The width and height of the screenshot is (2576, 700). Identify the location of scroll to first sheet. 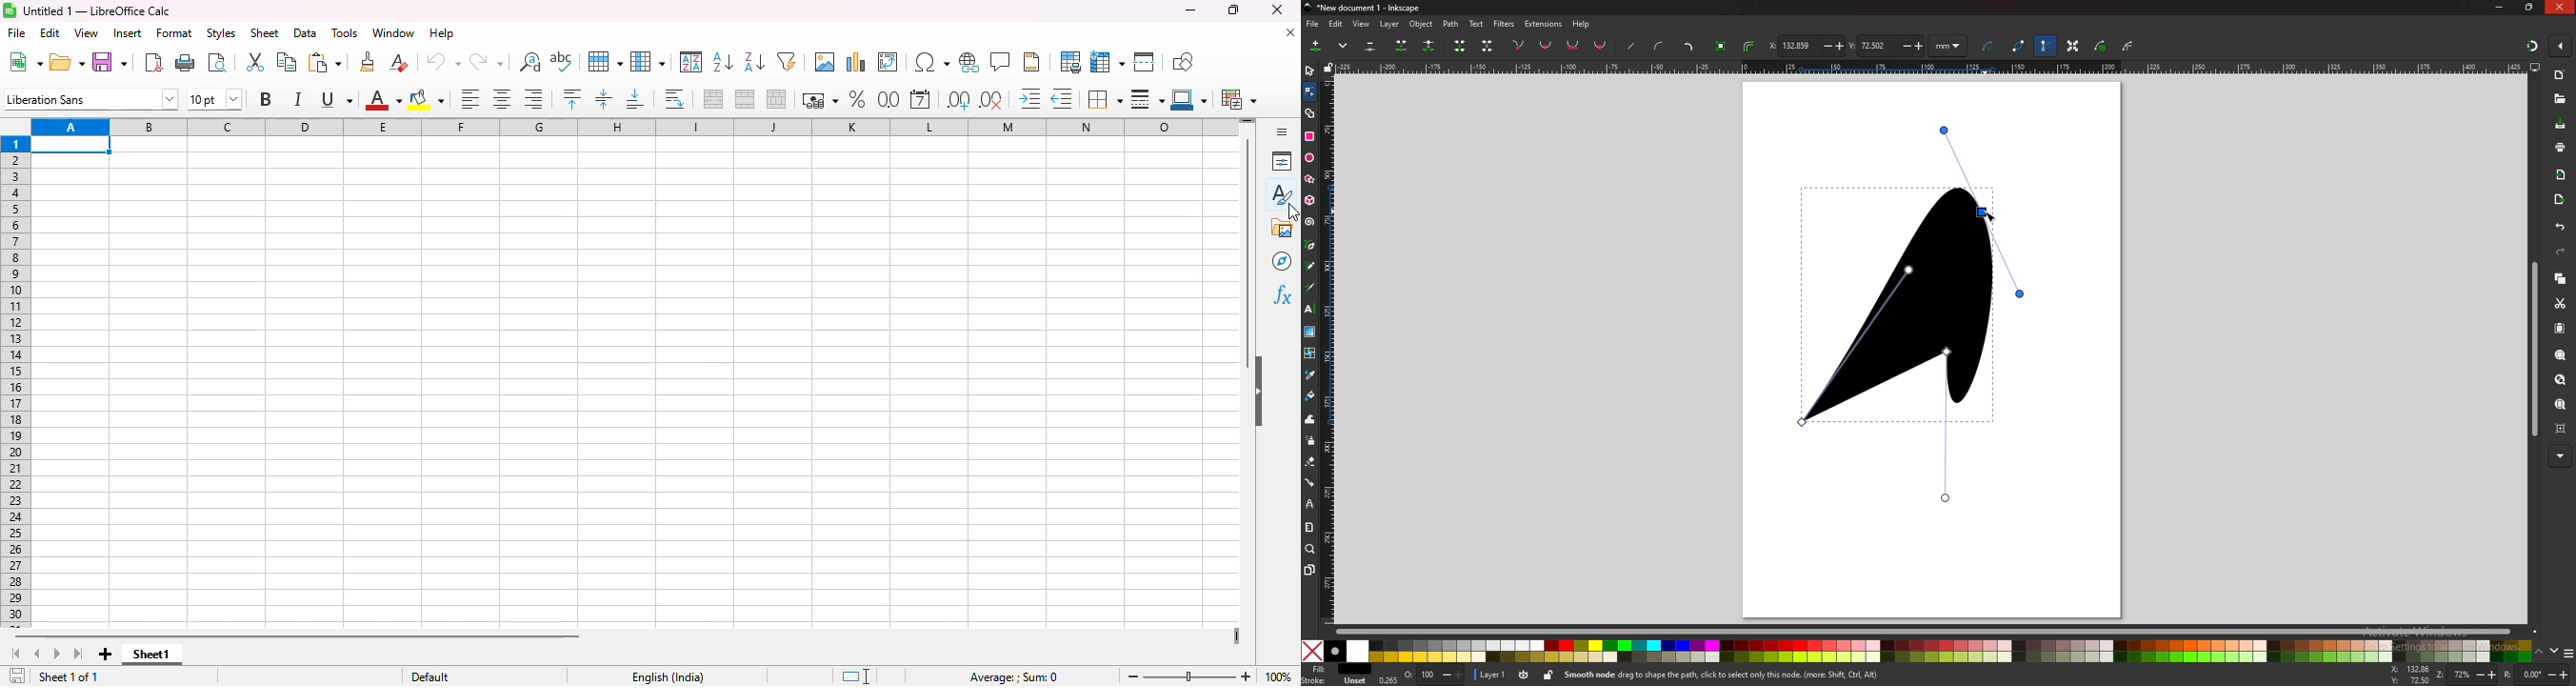
(14, 655).